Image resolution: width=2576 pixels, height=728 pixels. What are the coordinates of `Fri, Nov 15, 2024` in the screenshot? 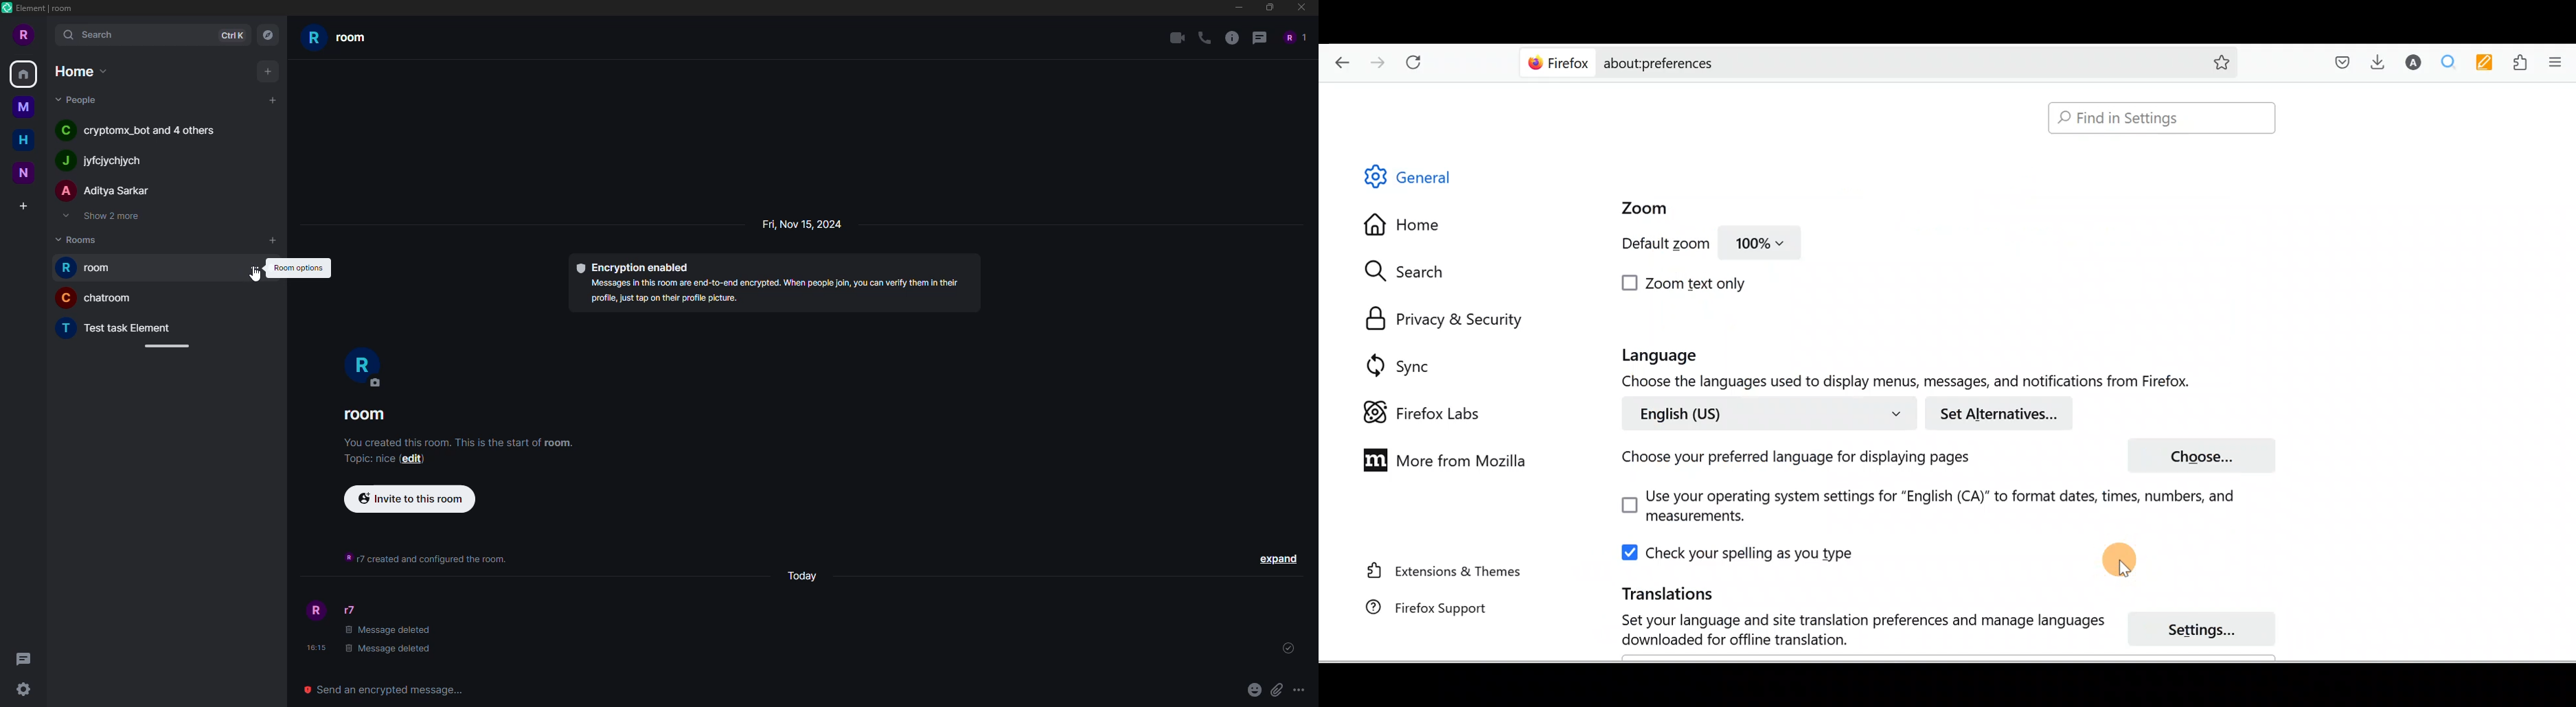 It's located at (828, 222).